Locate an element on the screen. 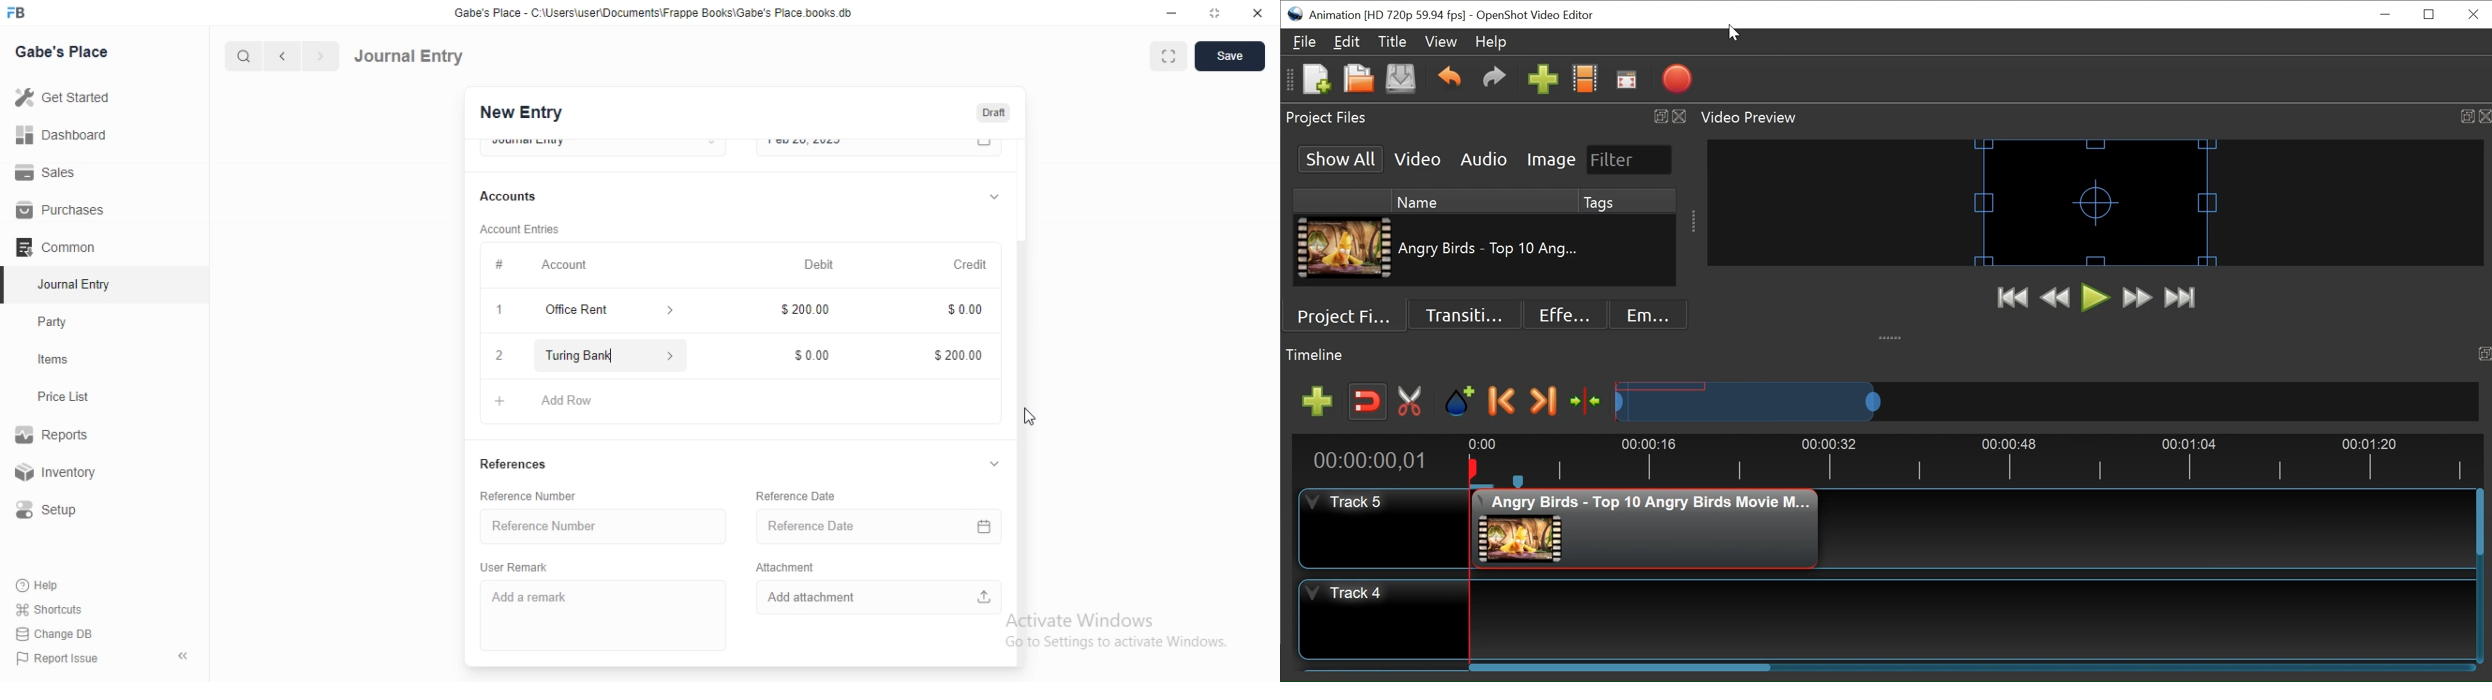  Add attachment is located at coordinates (882, 599).